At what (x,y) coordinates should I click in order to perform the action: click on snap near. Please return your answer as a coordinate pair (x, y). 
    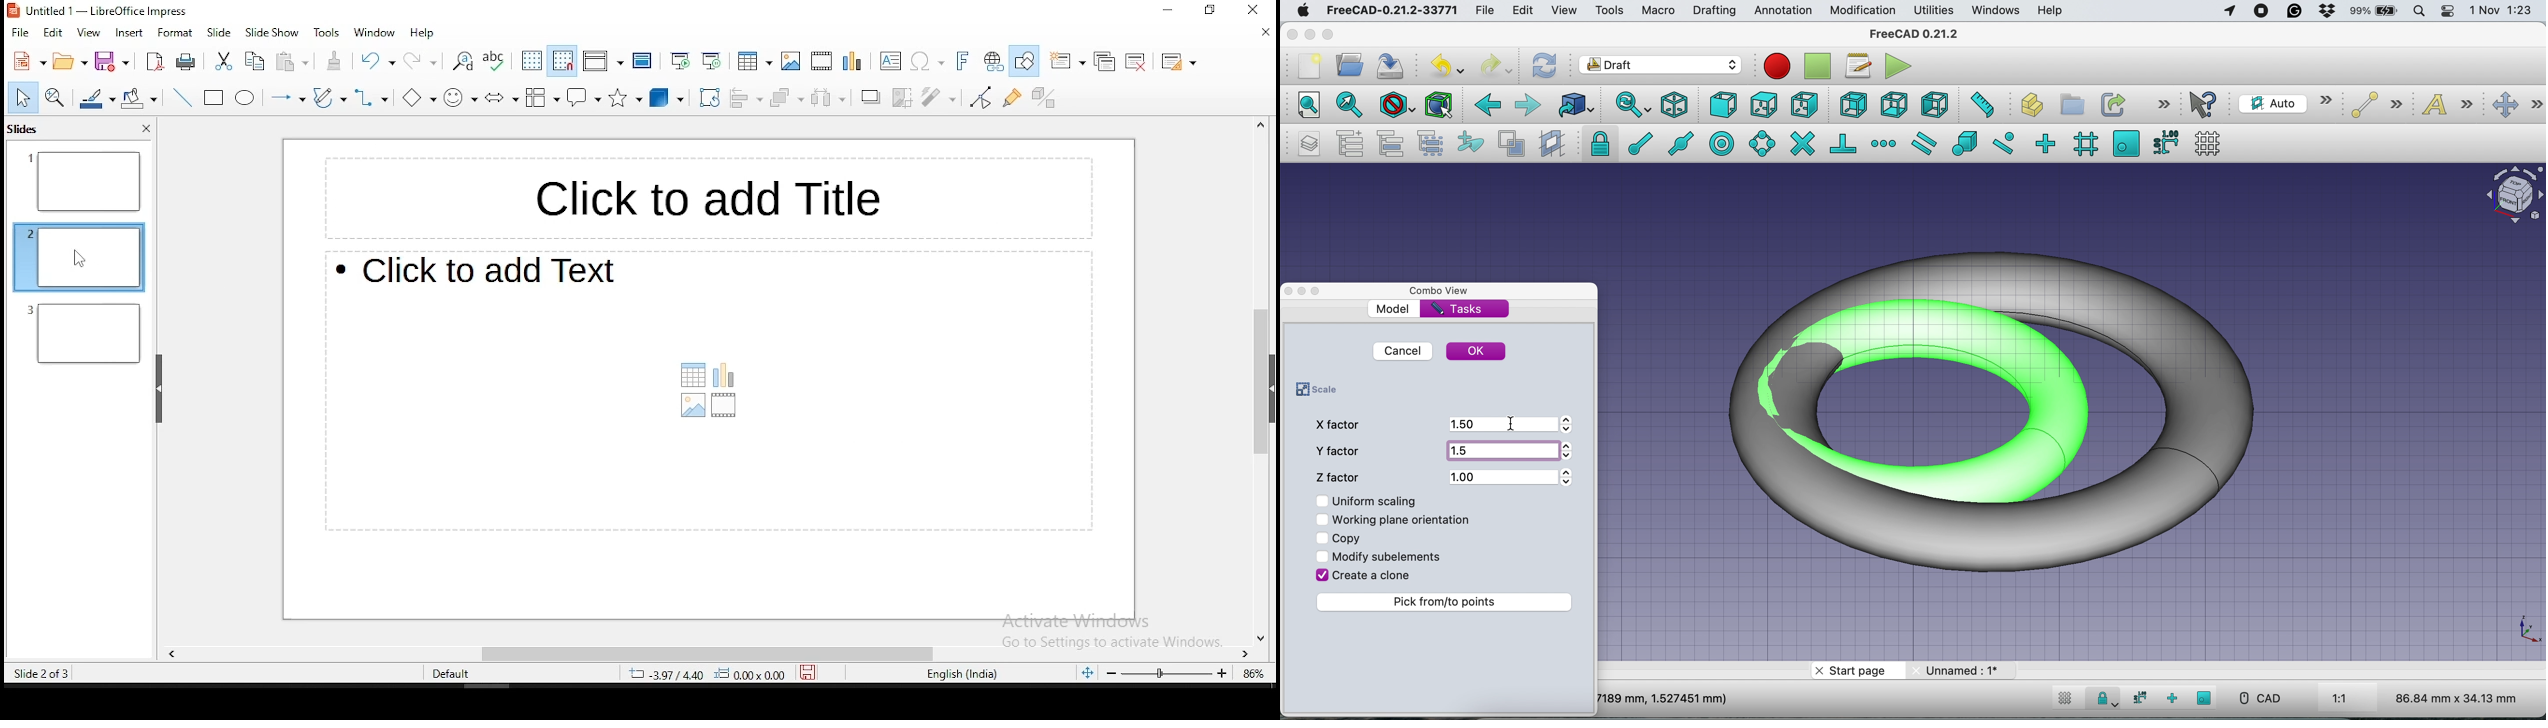
    Looking at the image, I should click on (2004, 143).